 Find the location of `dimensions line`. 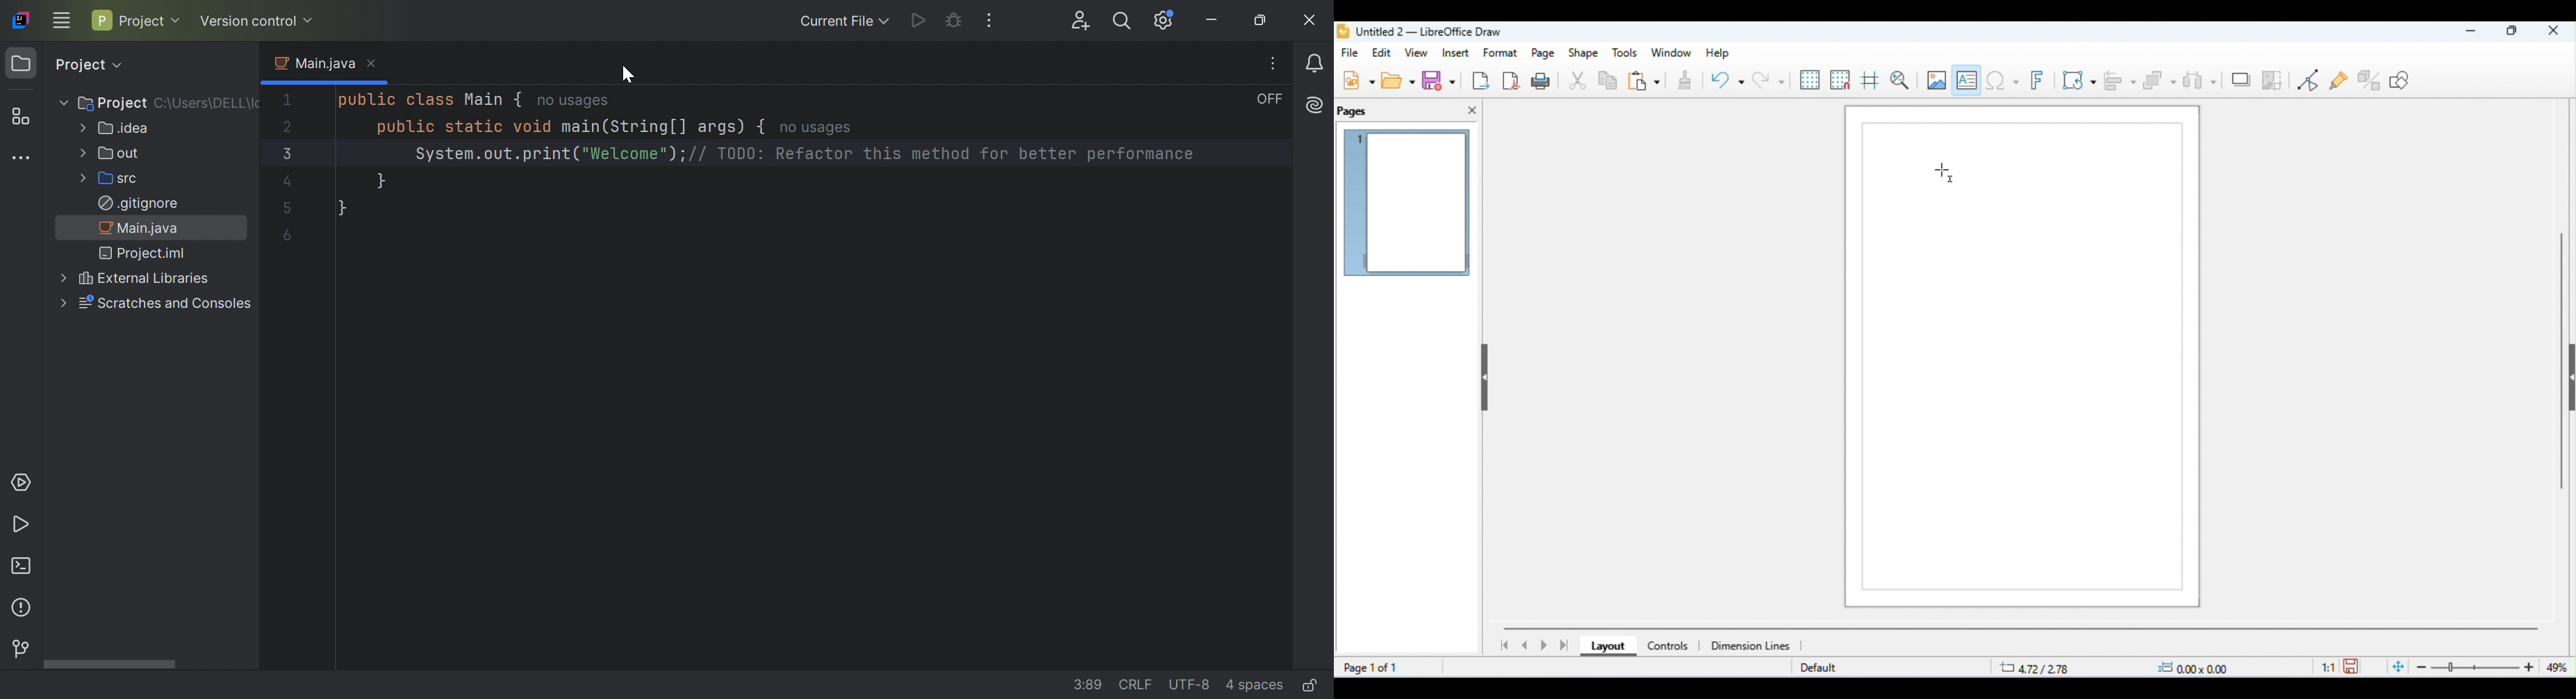

dimensions line is located at coordinates (1753, 645).